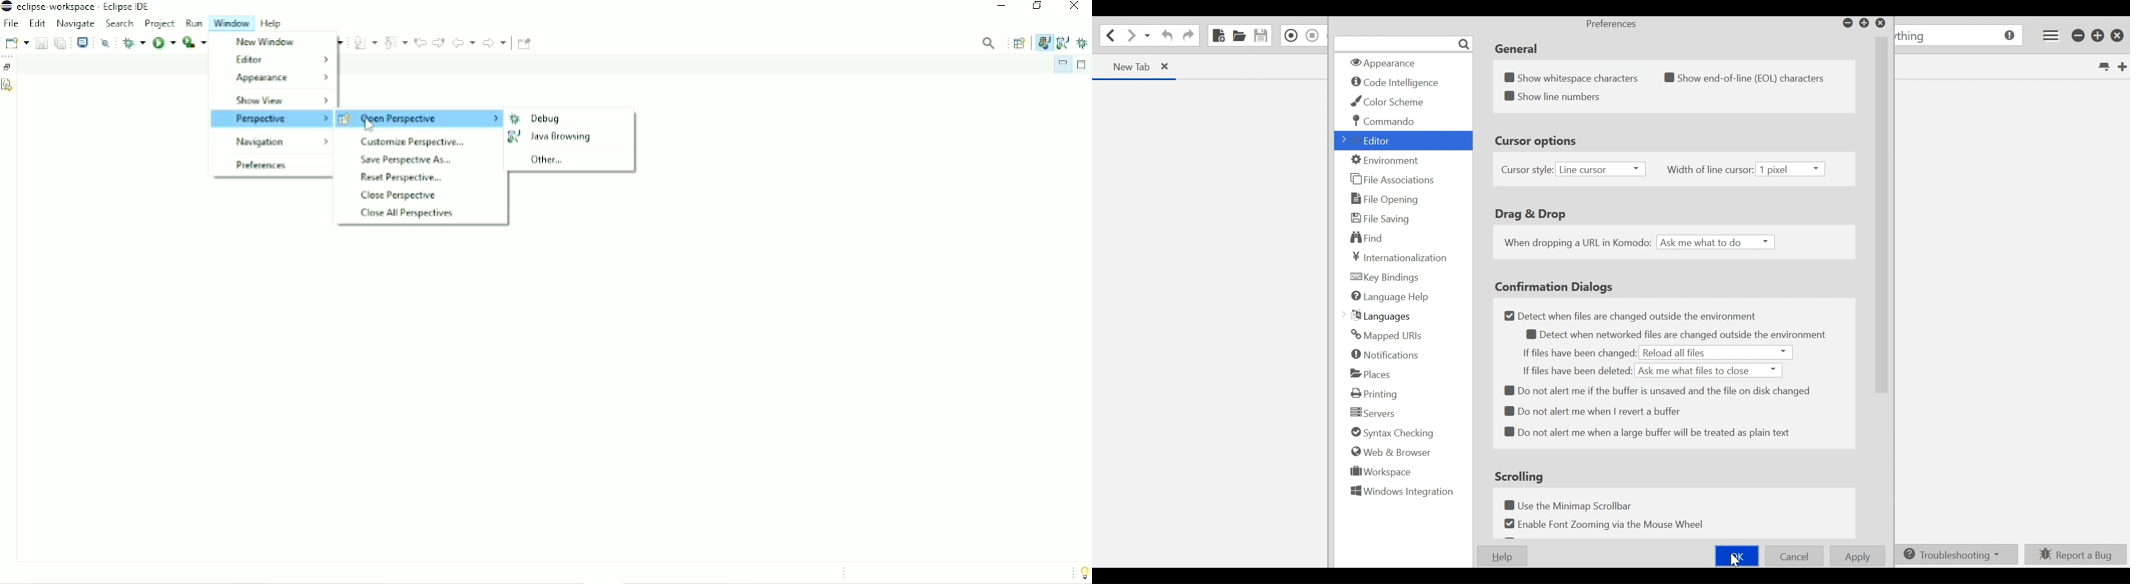 The image size is (2156, 588). What do you see at coordinates (1392, 178) in the screenshot?
I see `File Associations` at bounding box center [1392, 178].